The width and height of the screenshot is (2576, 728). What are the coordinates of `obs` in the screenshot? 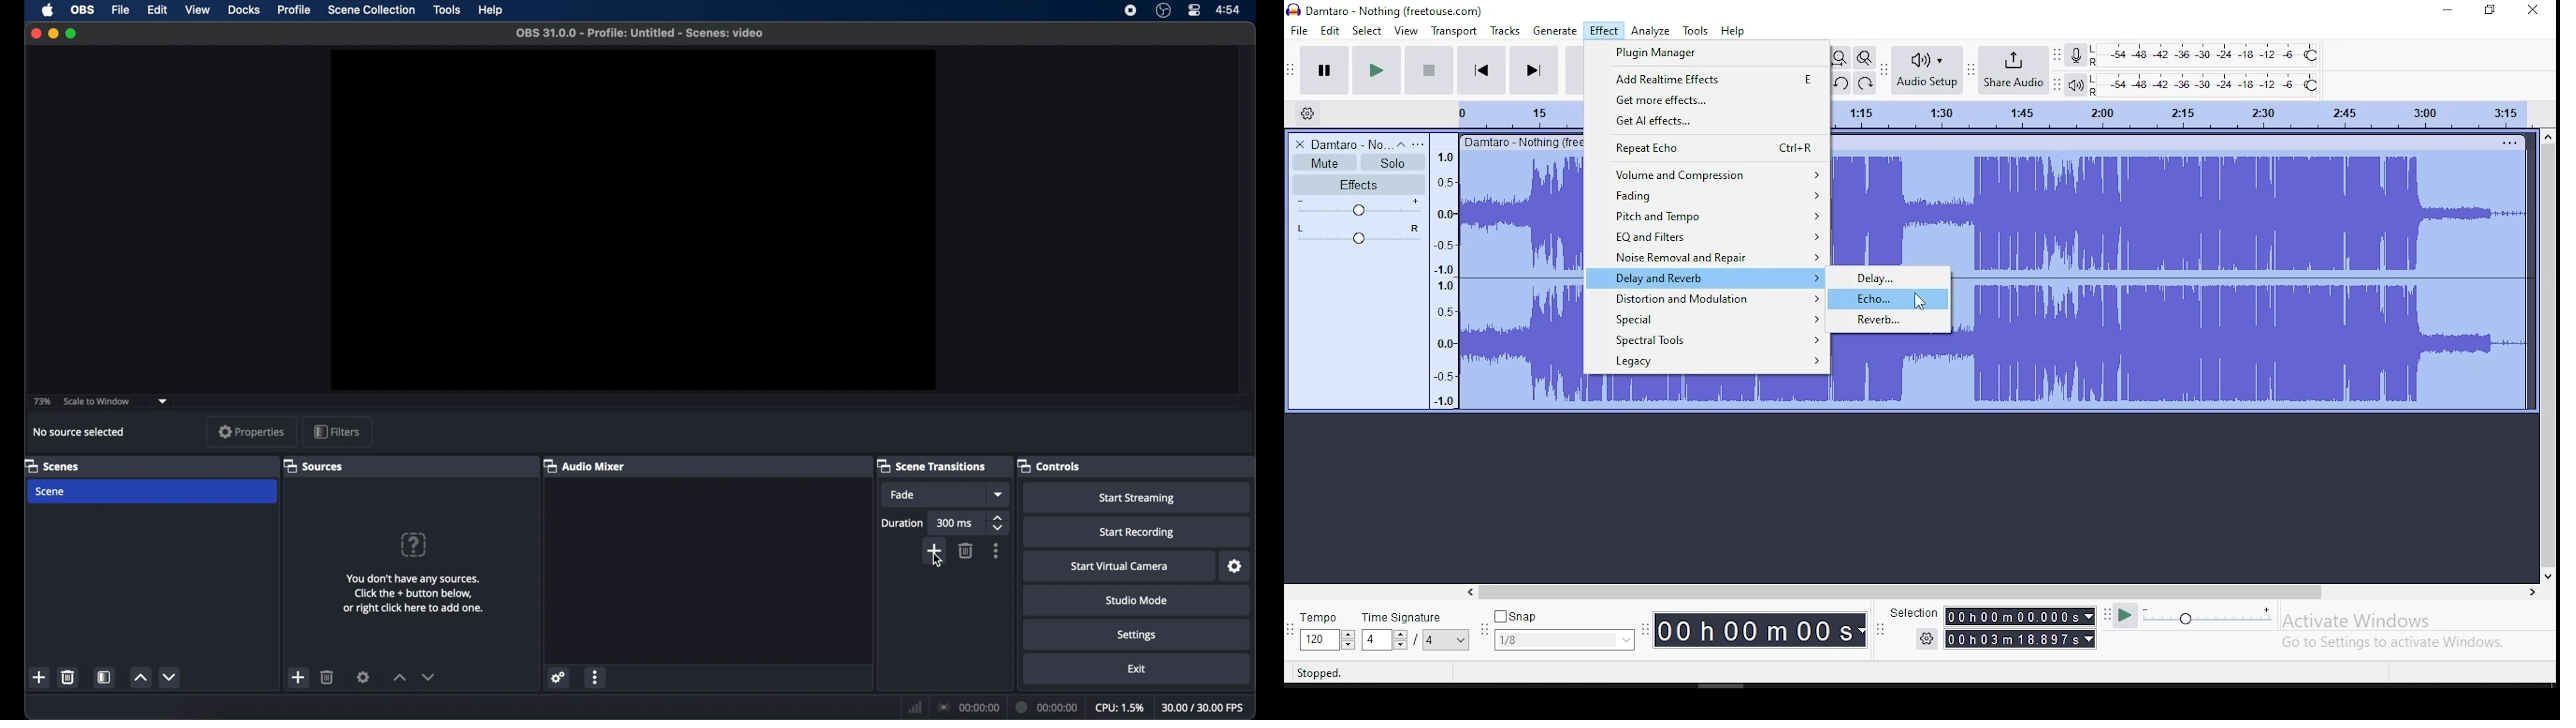 It's located at (81, 10).